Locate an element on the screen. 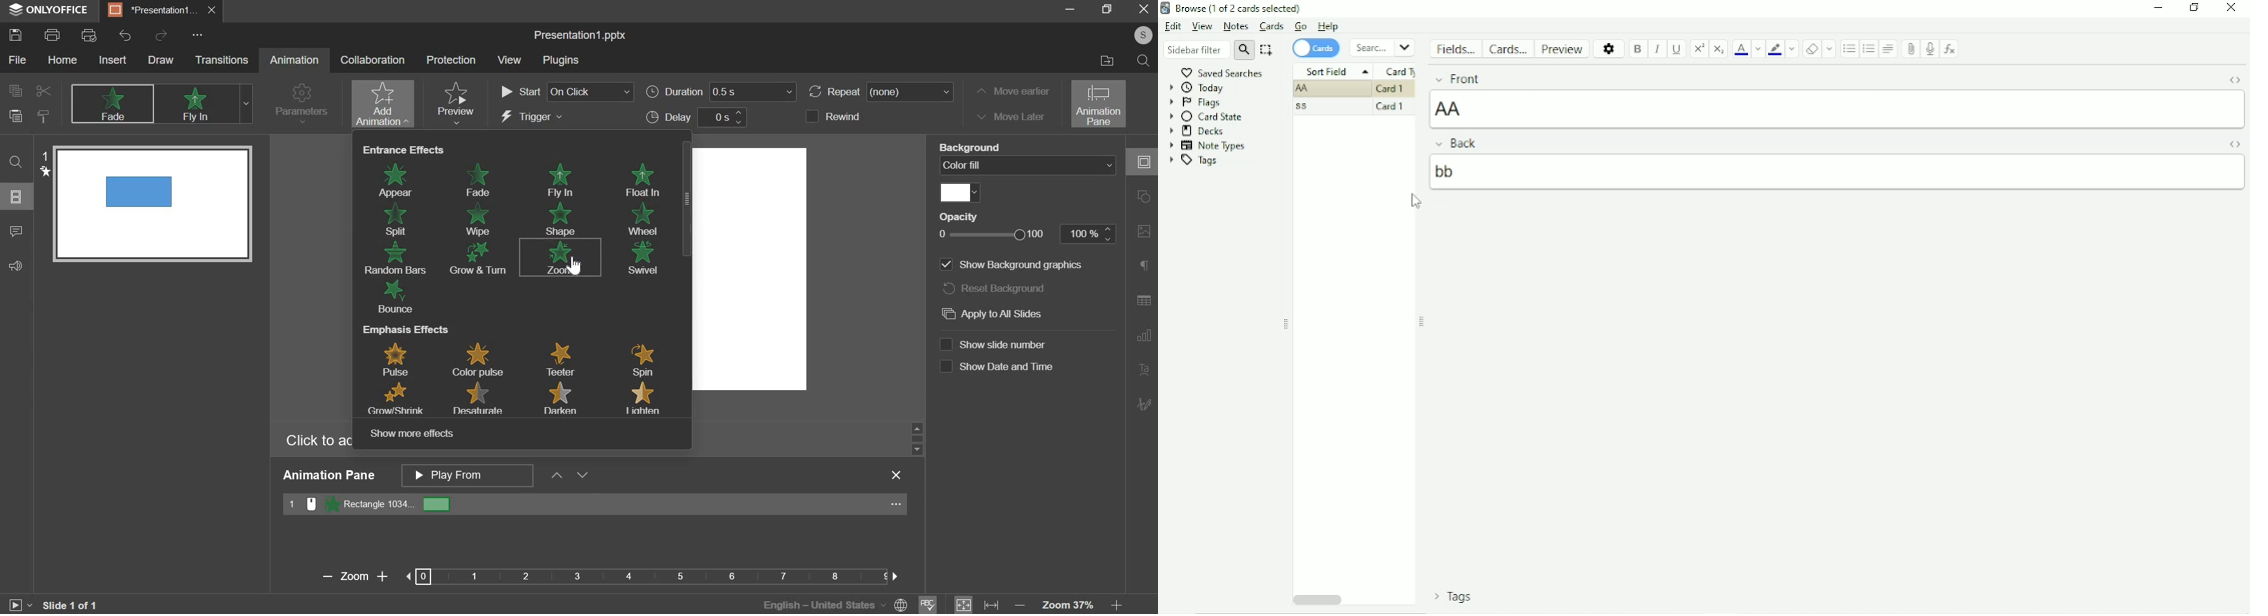  none is located at coordinates (112, 103).